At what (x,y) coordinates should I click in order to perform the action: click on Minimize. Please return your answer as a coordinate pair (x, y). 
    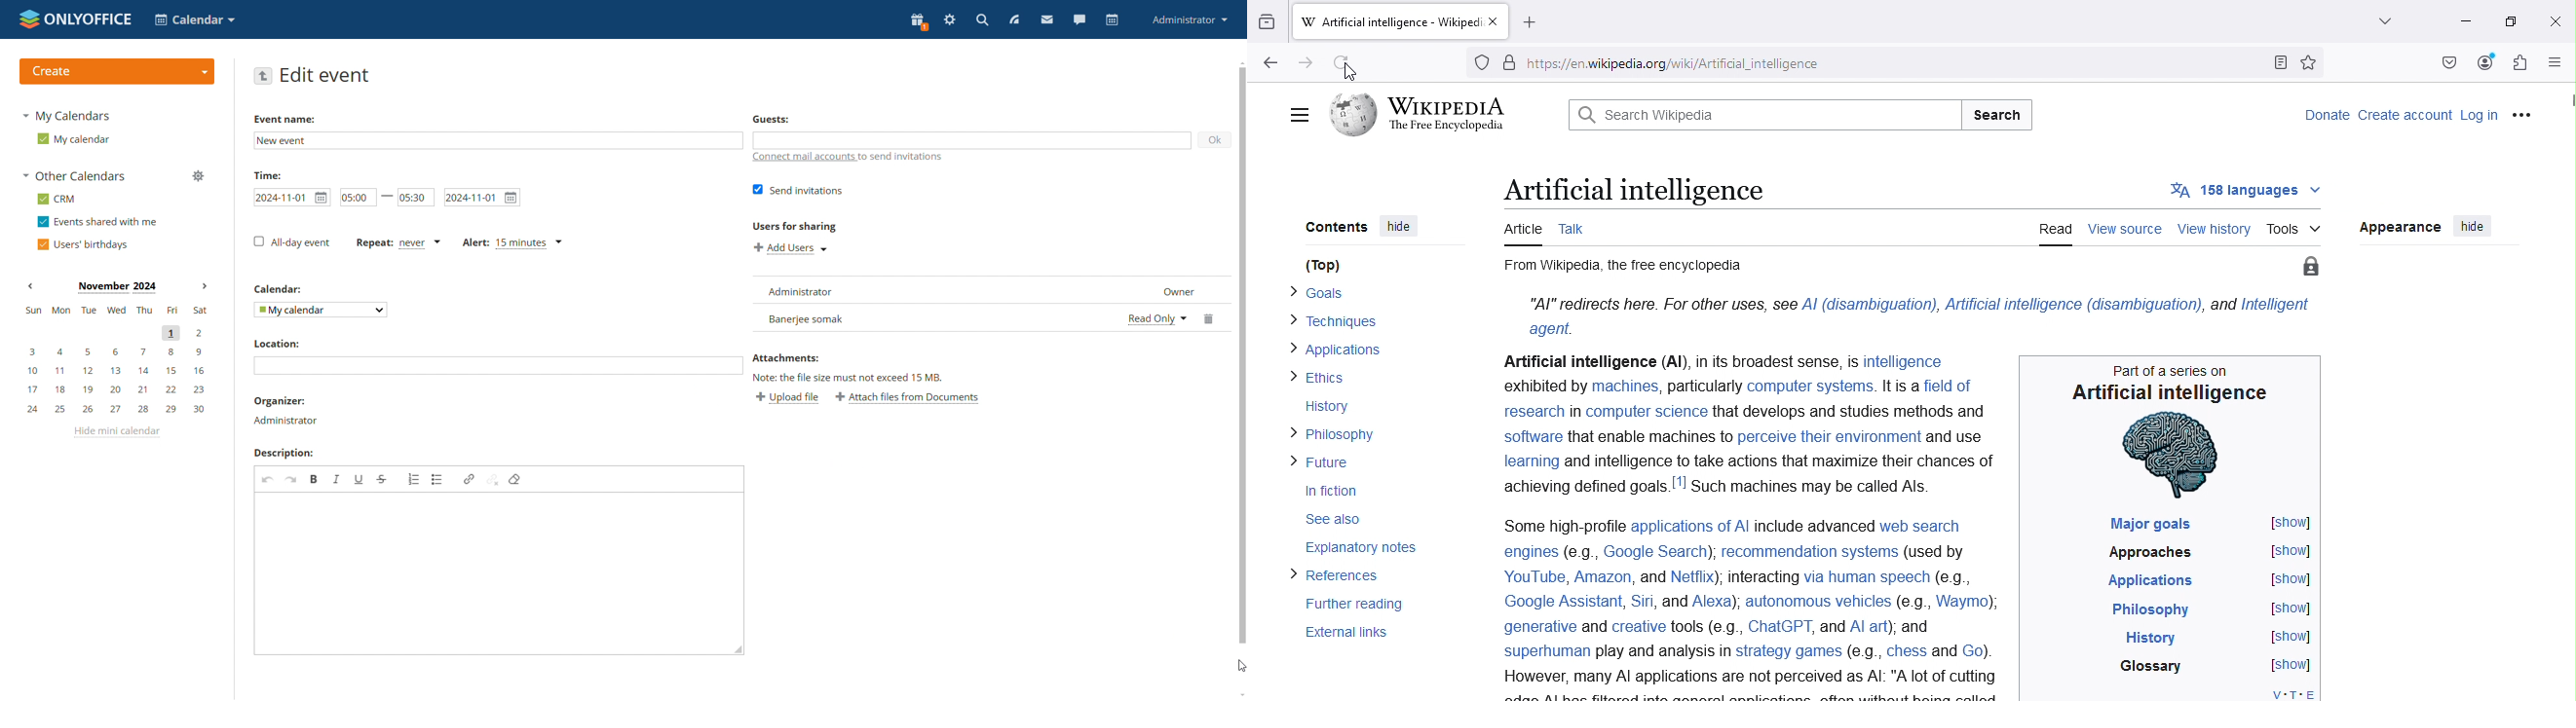
    Looking at the image, I should click on (2455, 22).